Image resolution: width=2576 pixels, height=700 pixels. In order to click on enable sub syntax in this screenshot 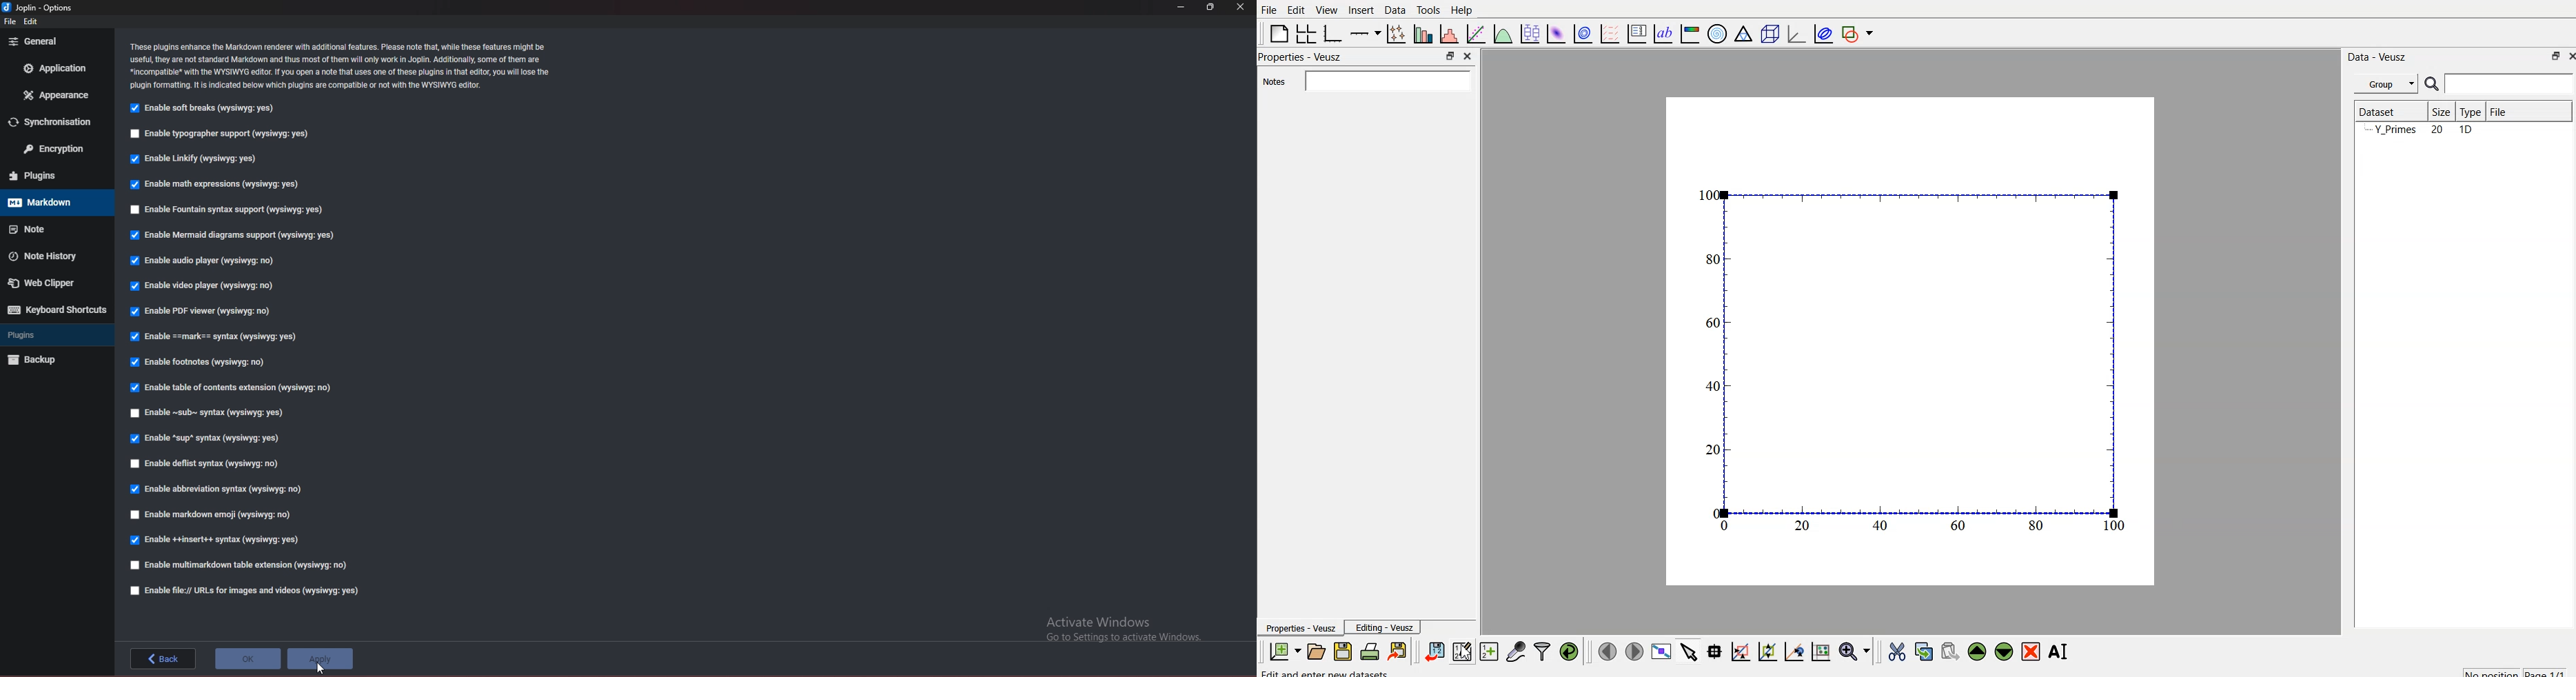, I will do `click(209, 412)`.